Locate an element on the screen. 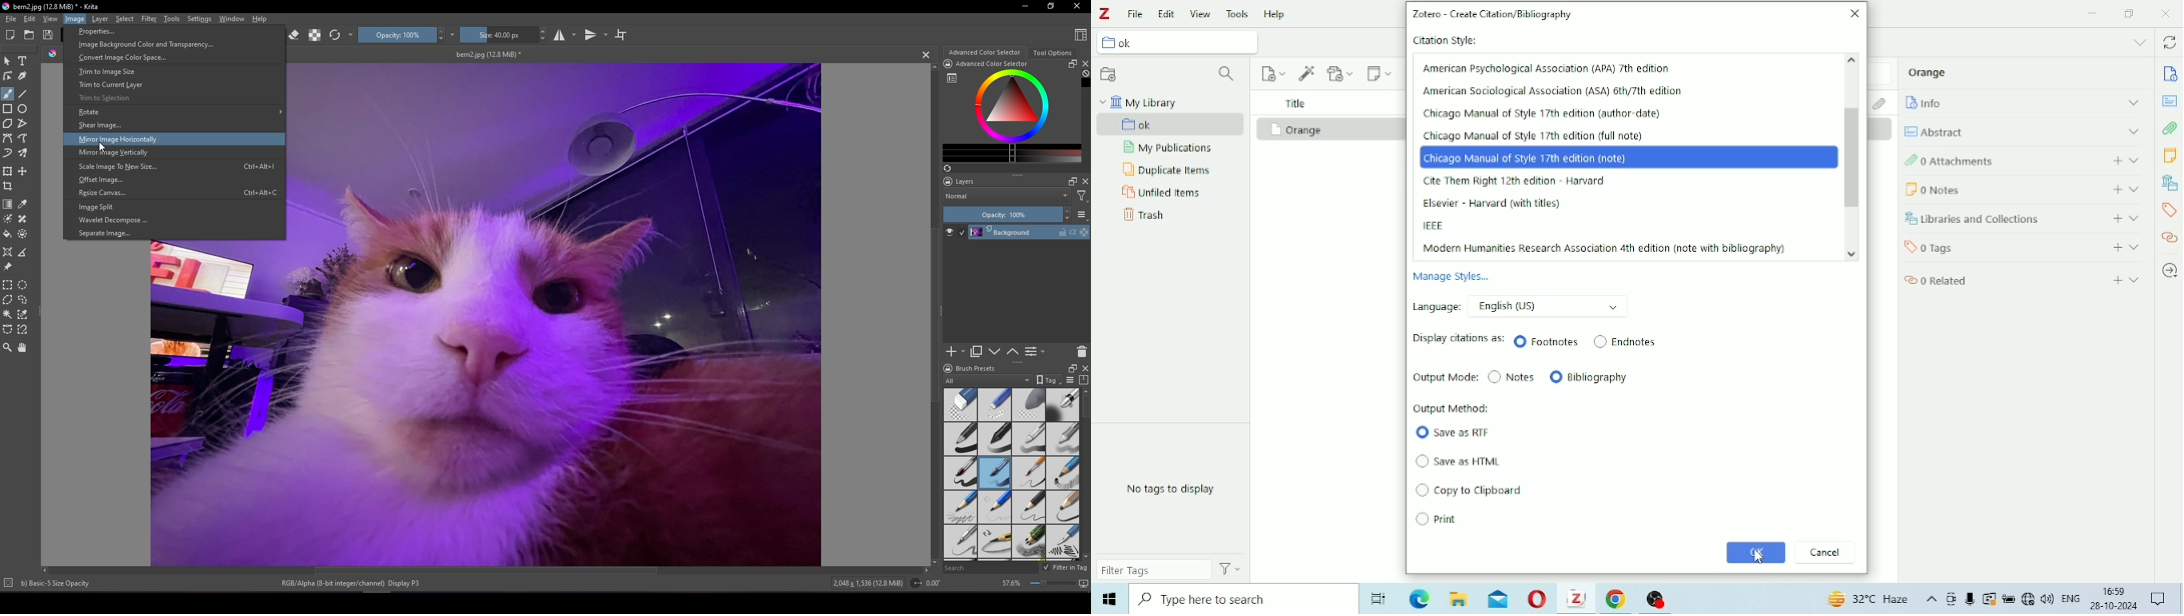  Actions is located at coordinates (1231, 568).